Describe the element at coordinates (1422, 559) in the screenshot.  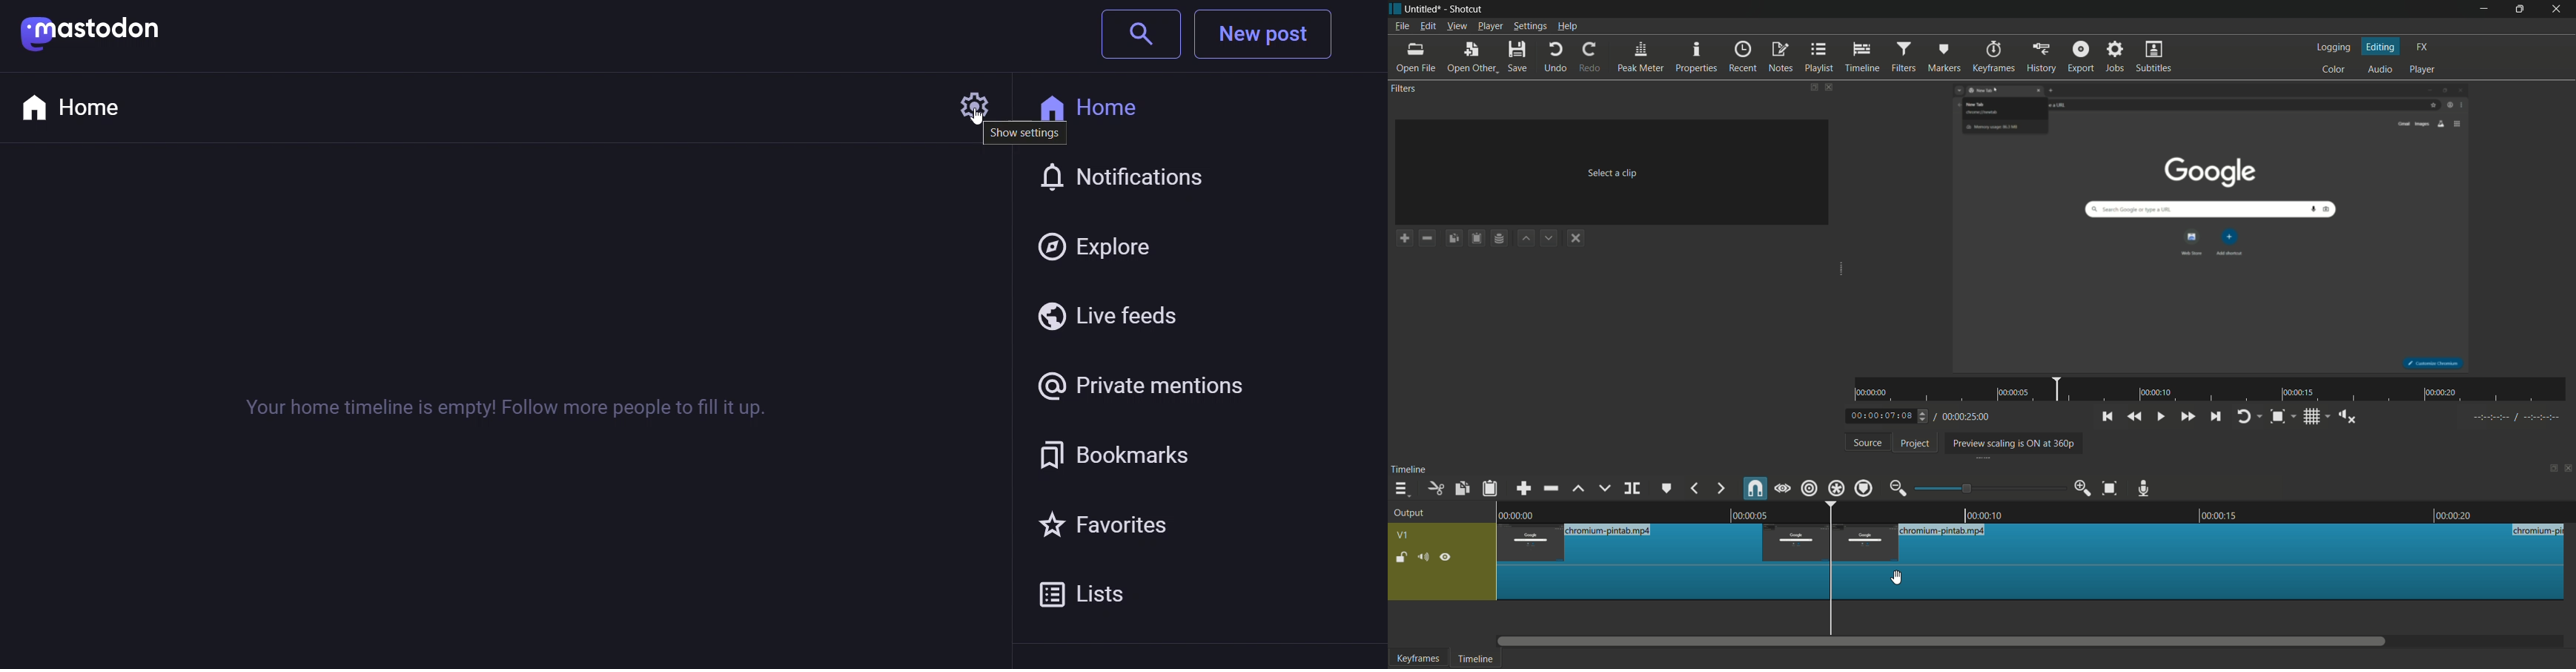
I see `mute` at that location.